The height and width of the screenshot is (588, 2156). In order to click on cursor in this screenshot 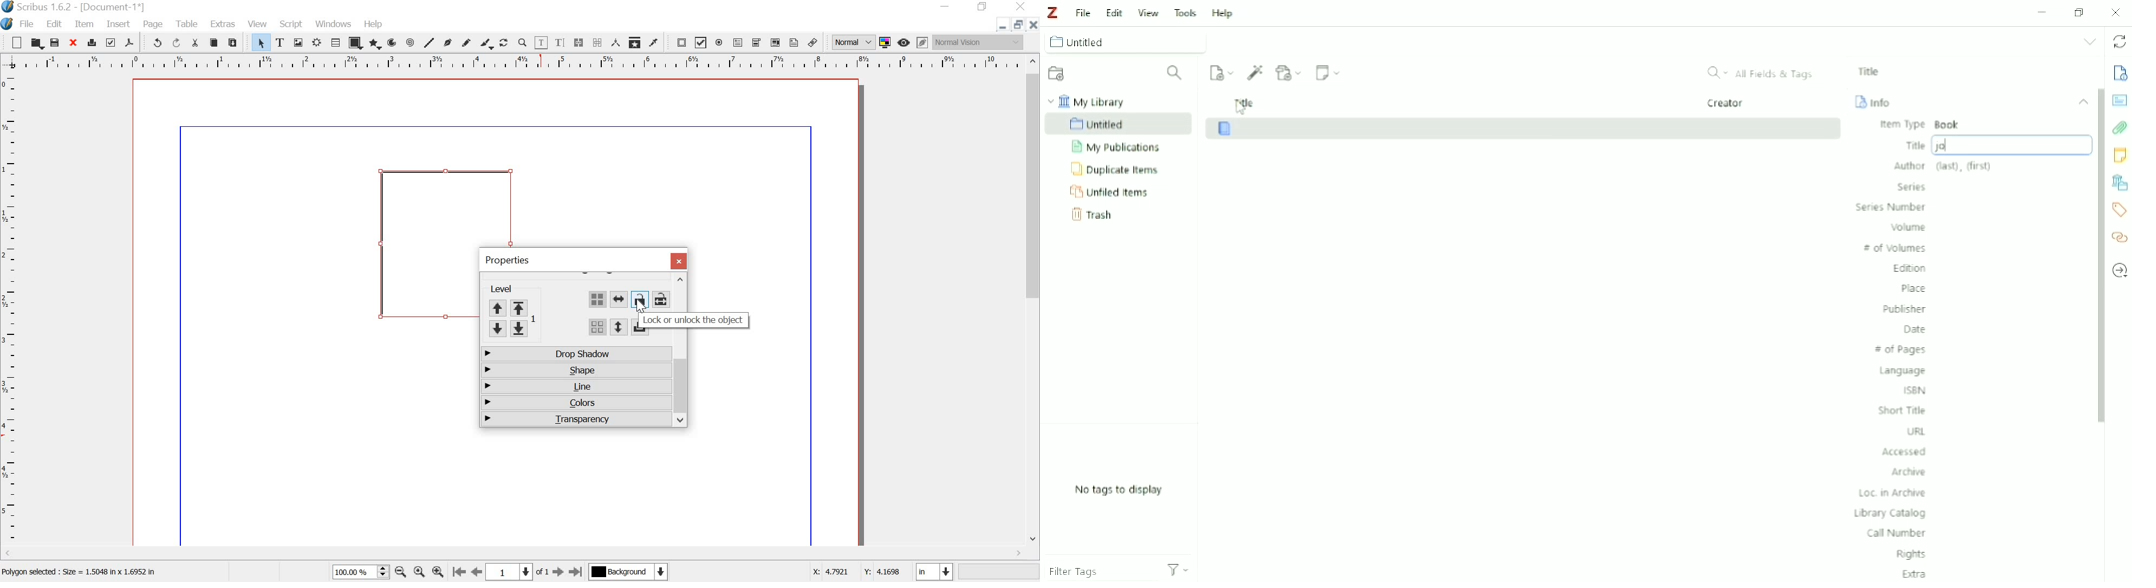, I will do `click(642, 308)`.